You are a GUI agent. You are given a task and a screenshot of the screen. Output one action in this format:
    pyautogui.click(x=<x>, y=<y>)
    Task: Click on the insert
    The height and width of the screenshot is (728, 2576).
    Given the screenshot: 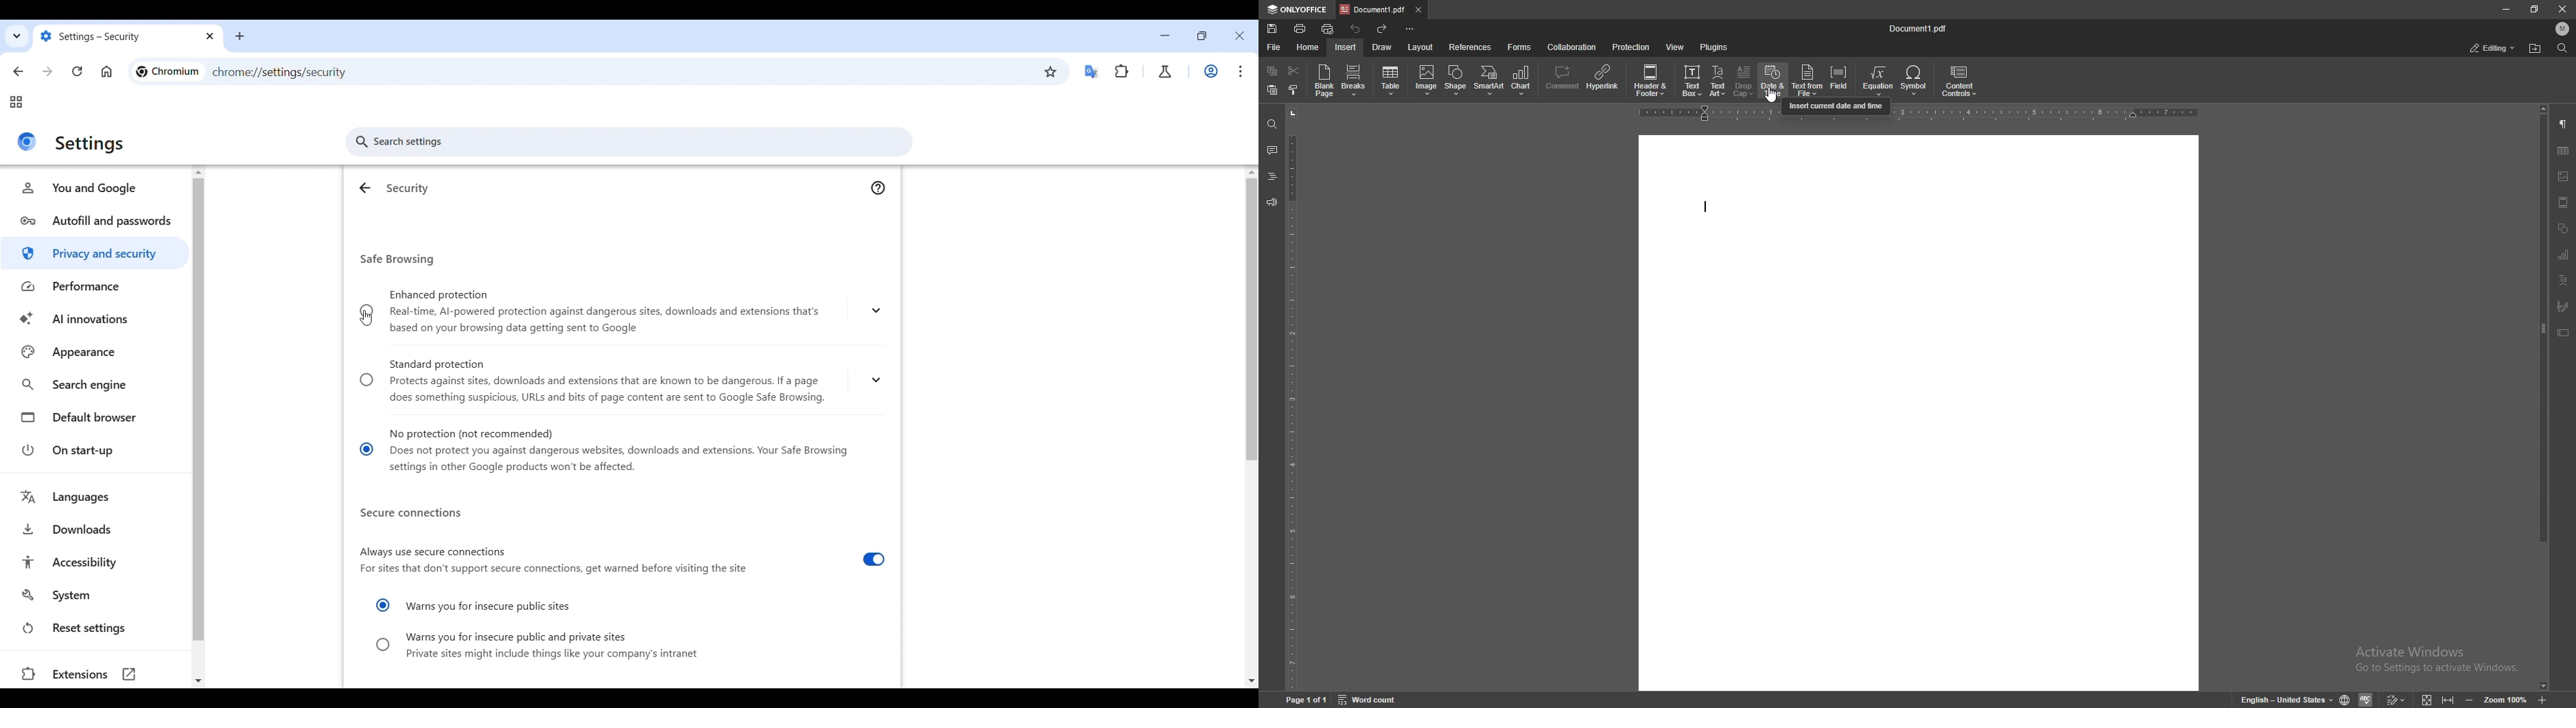 What is the action you would take?
    pyautogui.click(x=1347, y=47)
    